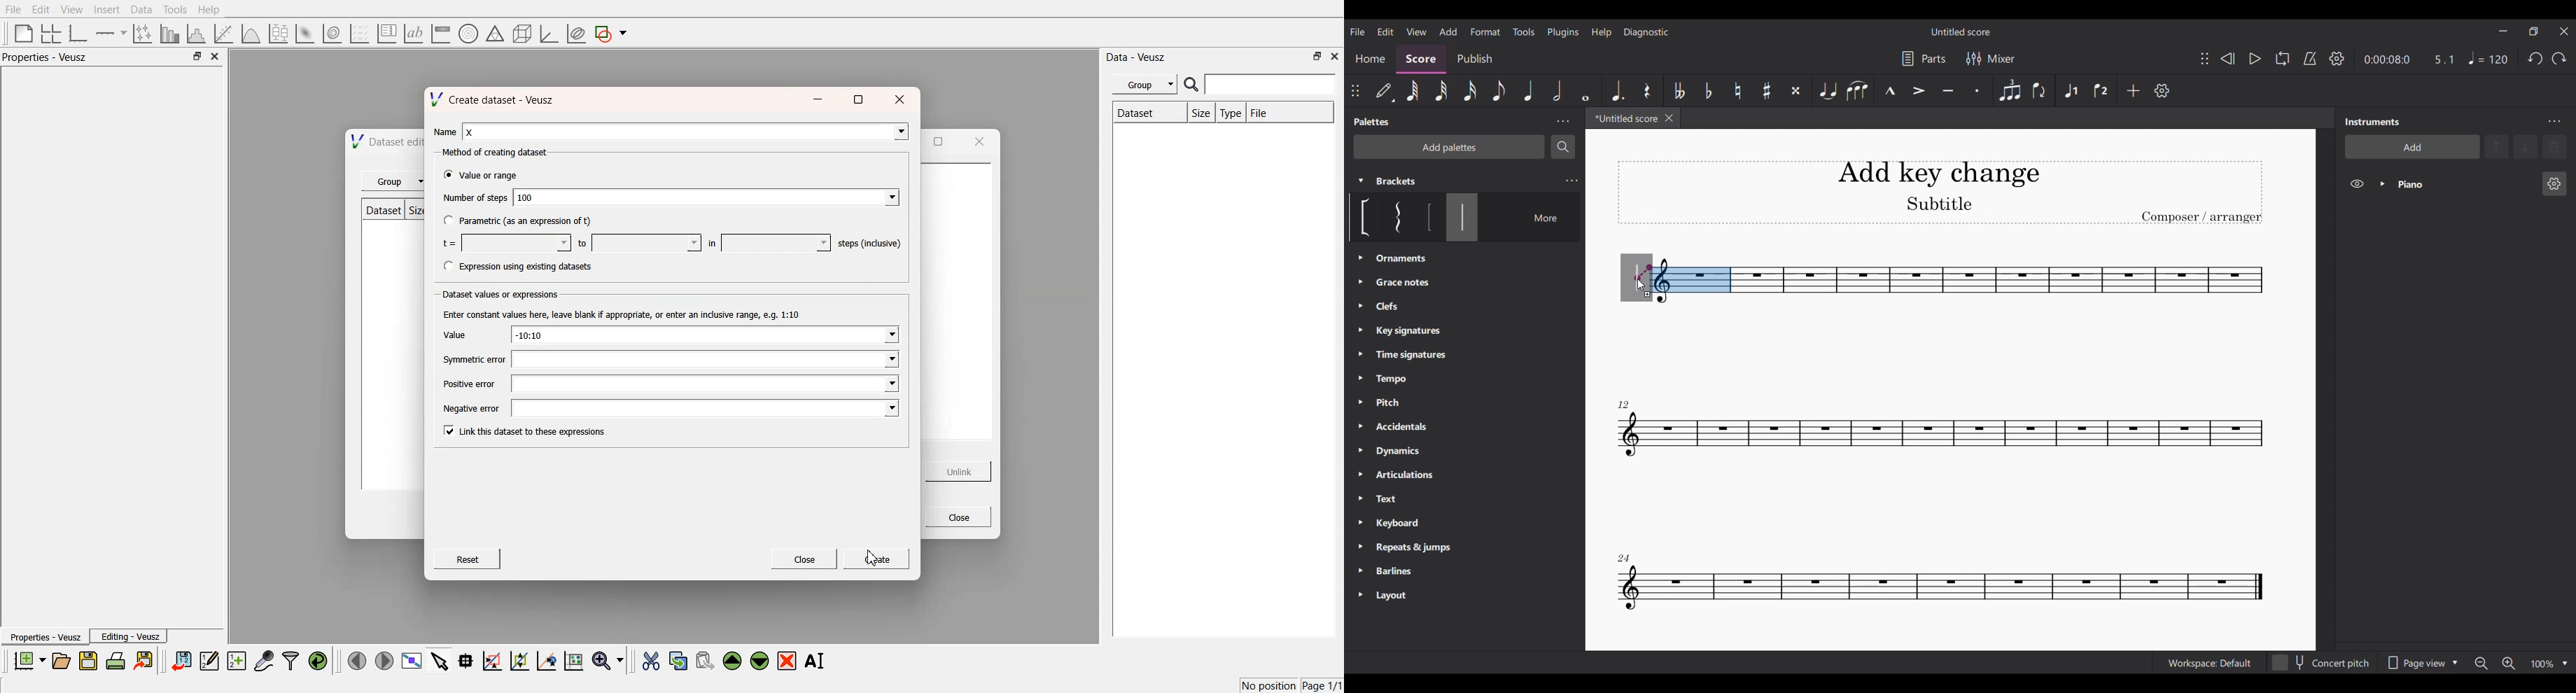 This screenshot has width=2576, height=700. I want to click on Parametric (as an expression of t), so click(526, 222).